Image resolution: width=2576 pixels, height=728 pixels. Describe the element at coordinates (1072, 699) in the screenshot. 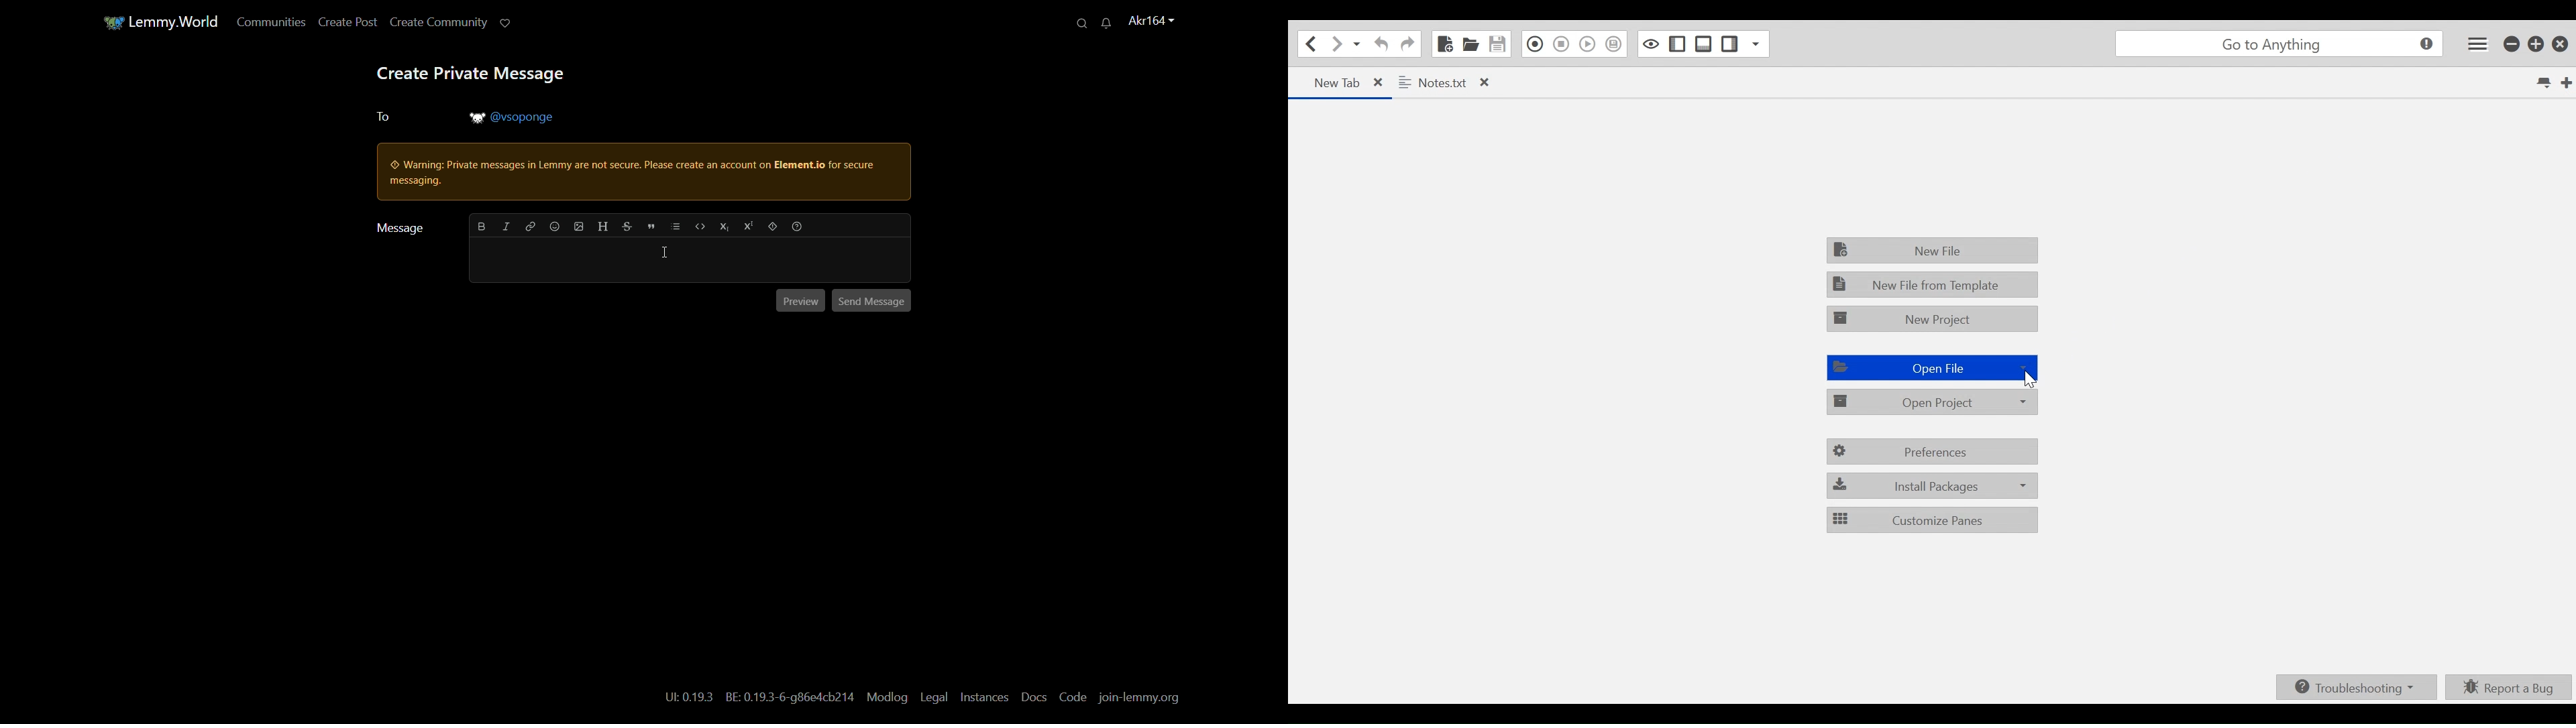

I see `code` at that location.